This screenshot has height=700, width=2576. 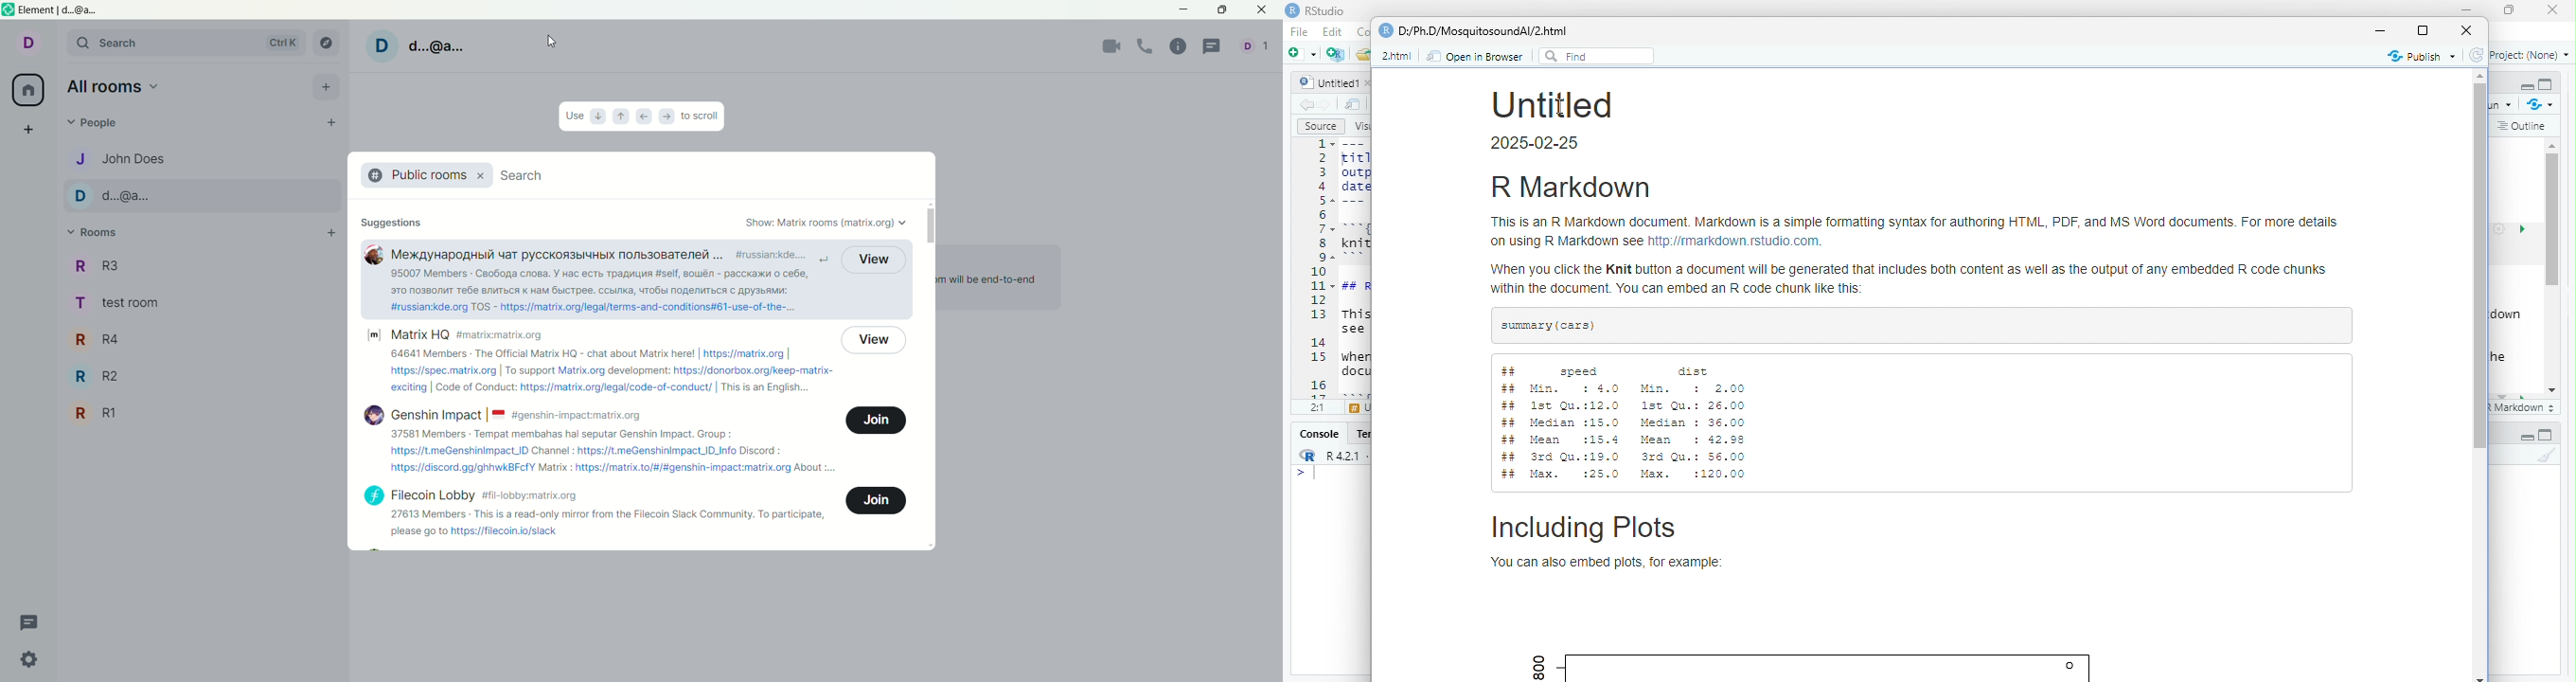 I want to click on search, so click(x=527, y=174).